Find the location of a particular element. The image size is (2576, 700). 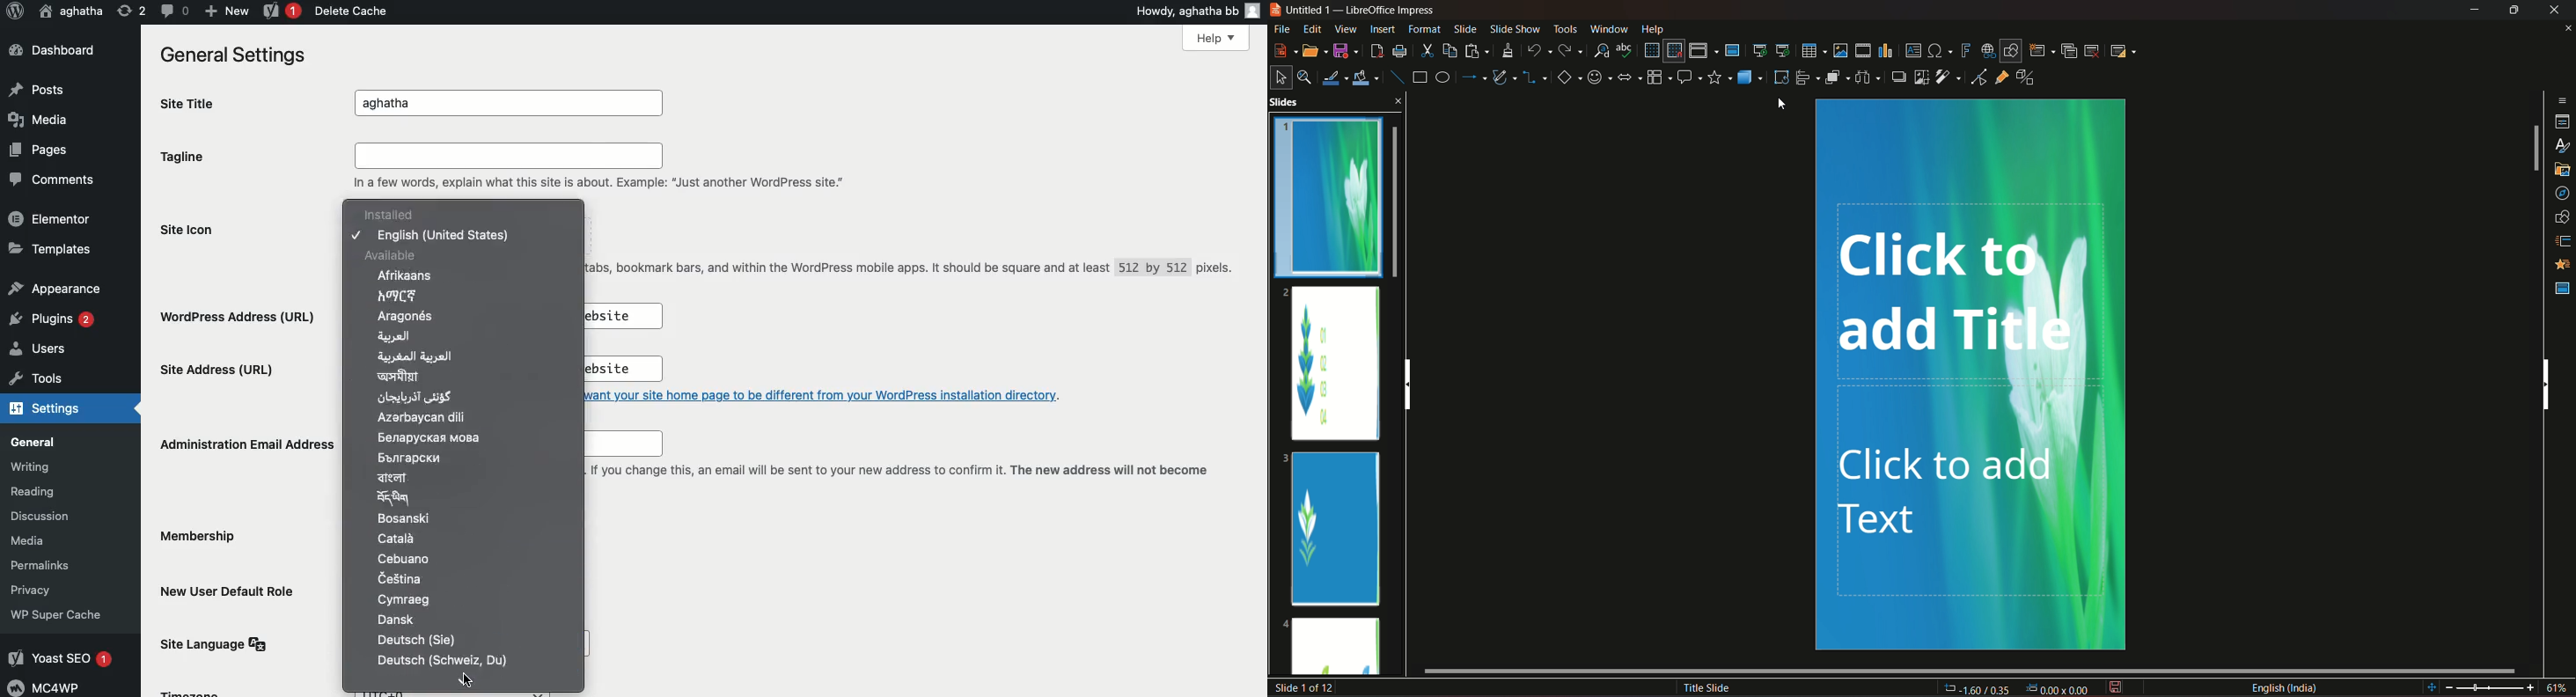

slide 3 is located at coordinates (1329, 527).